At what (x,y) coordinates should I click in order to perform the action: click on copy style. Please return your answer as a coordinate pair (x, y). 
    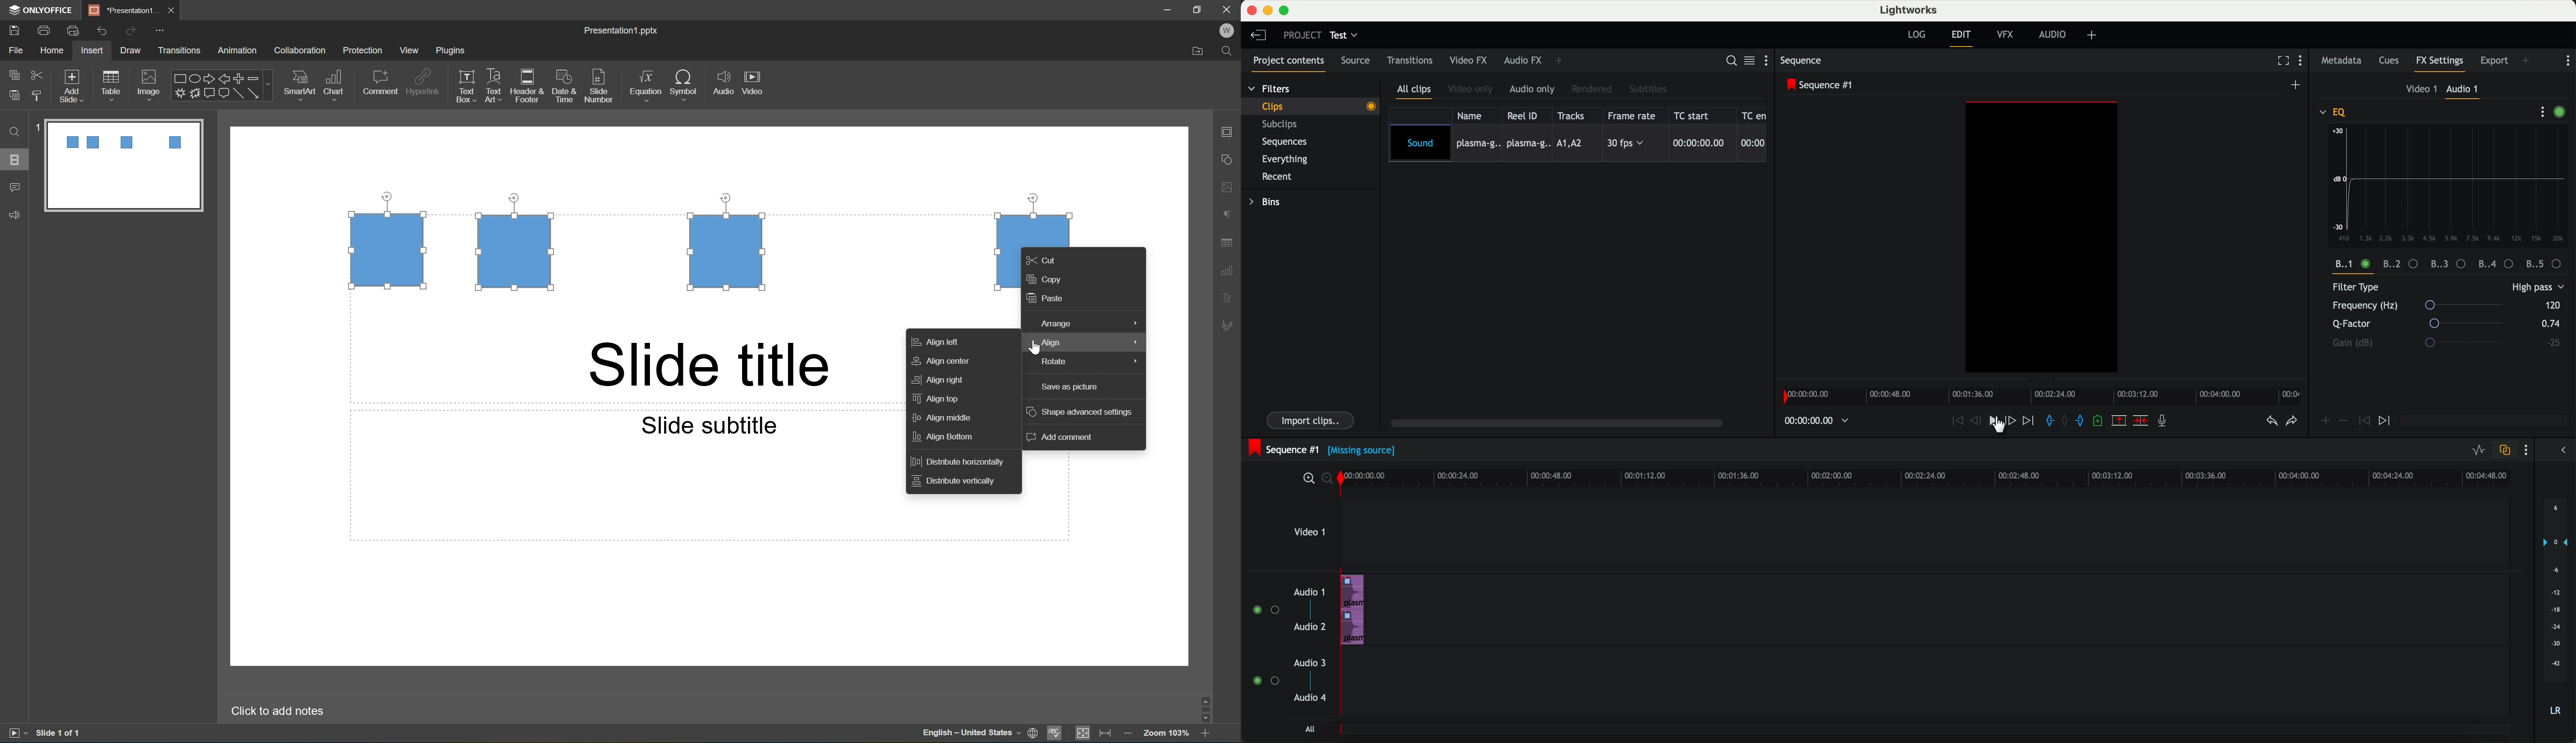
    Looking at the image, I should click on (37, 96).